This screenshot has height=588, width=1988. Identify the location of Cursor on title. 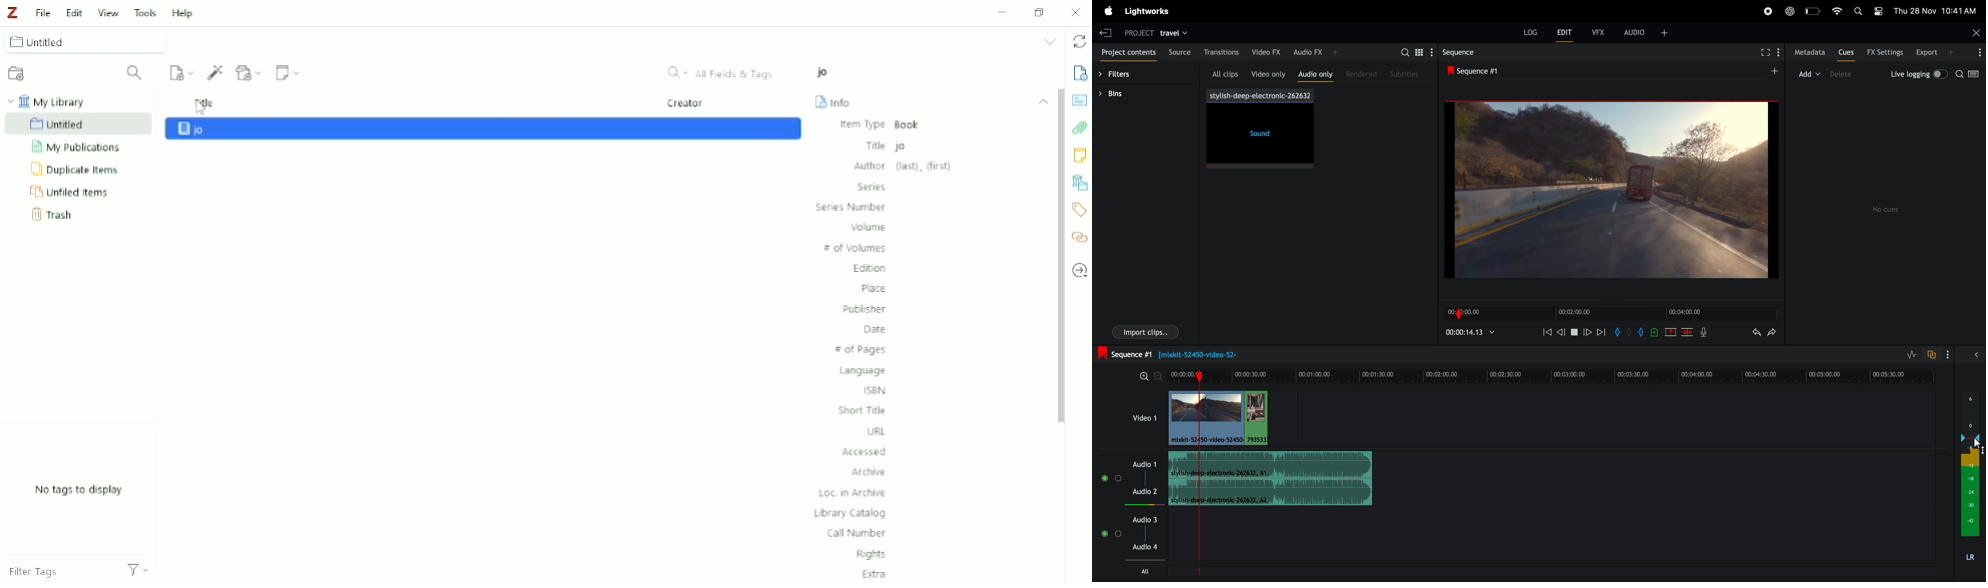
(201, 109).